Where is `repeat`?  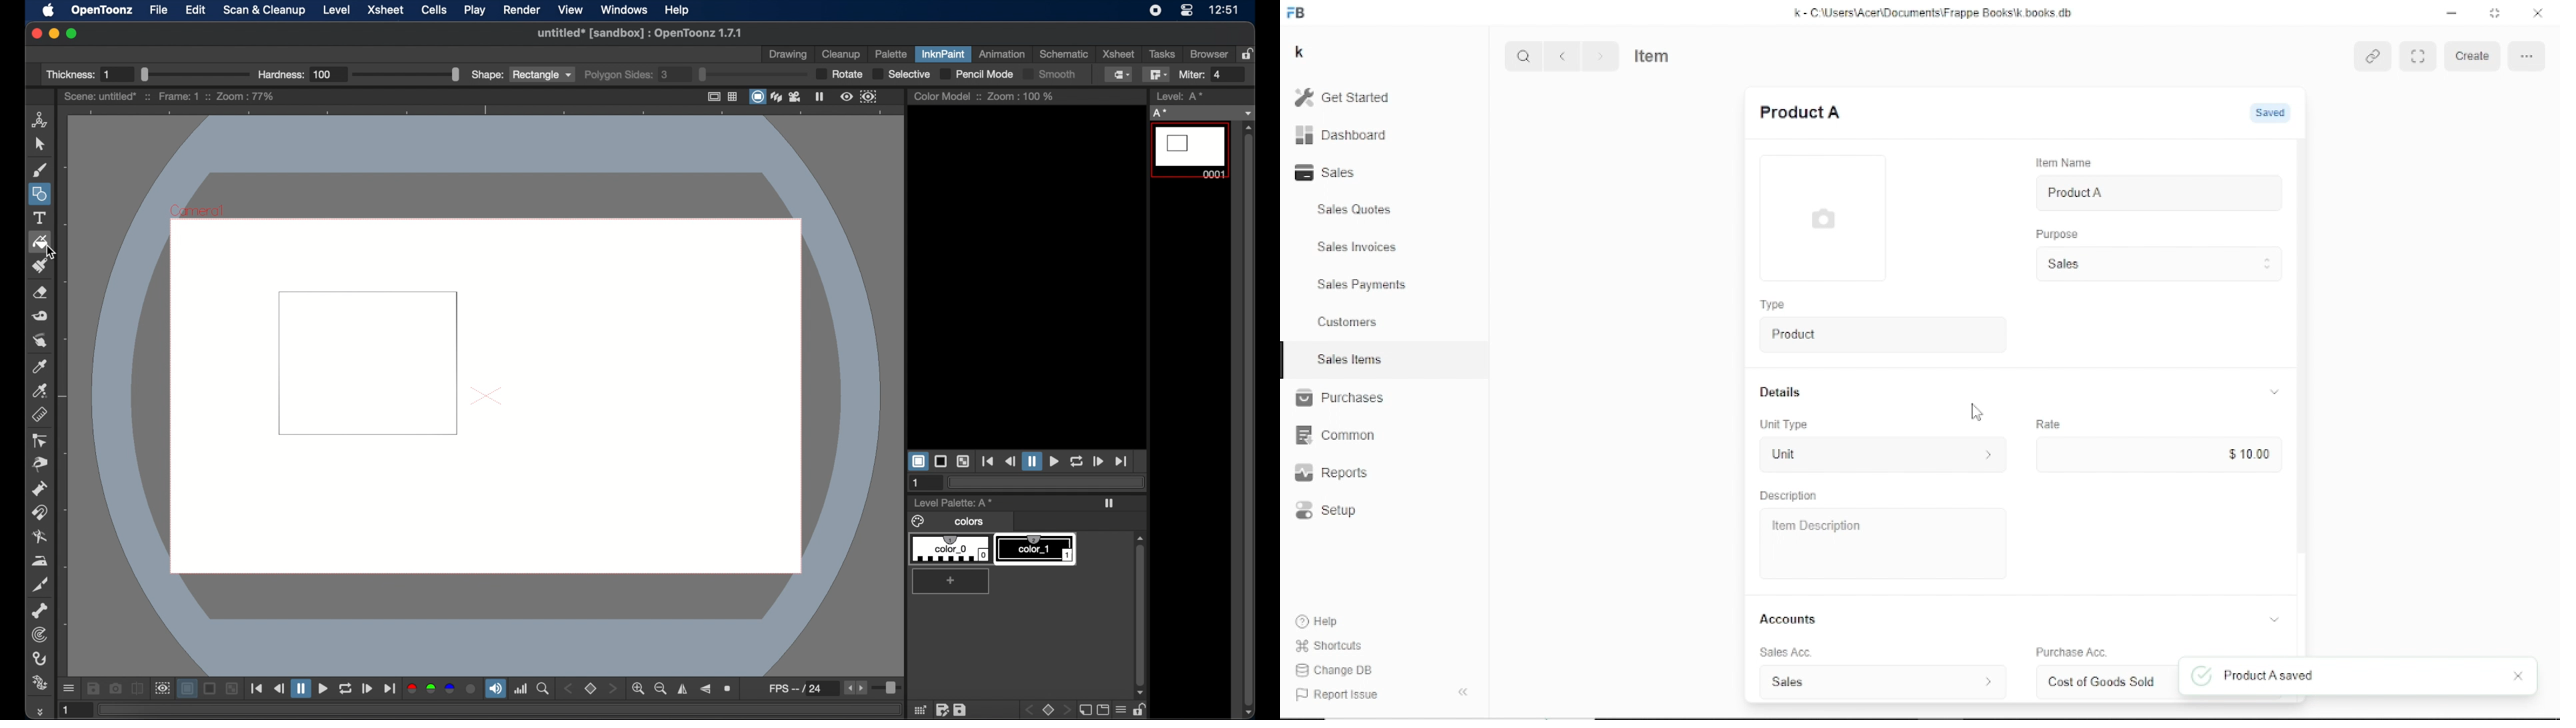
repeat is located at coordinates (345, 689).